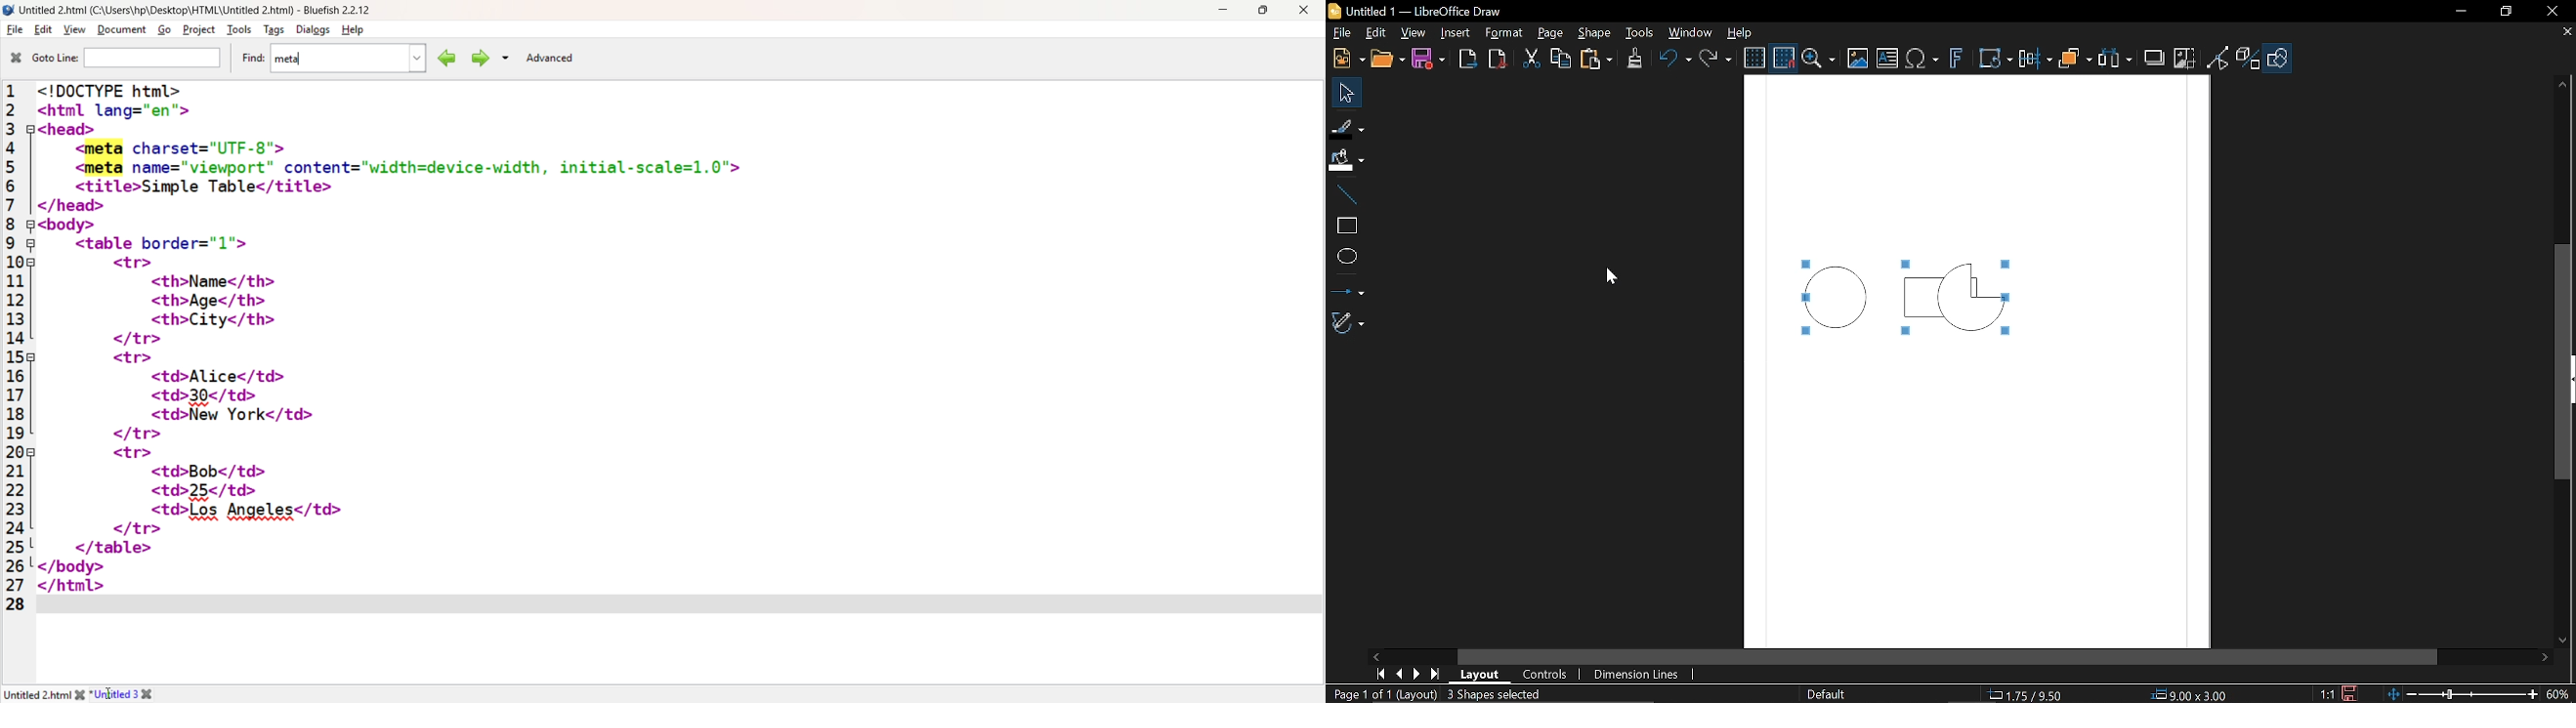  I want to click on Change zoom, so click(2458, 693).